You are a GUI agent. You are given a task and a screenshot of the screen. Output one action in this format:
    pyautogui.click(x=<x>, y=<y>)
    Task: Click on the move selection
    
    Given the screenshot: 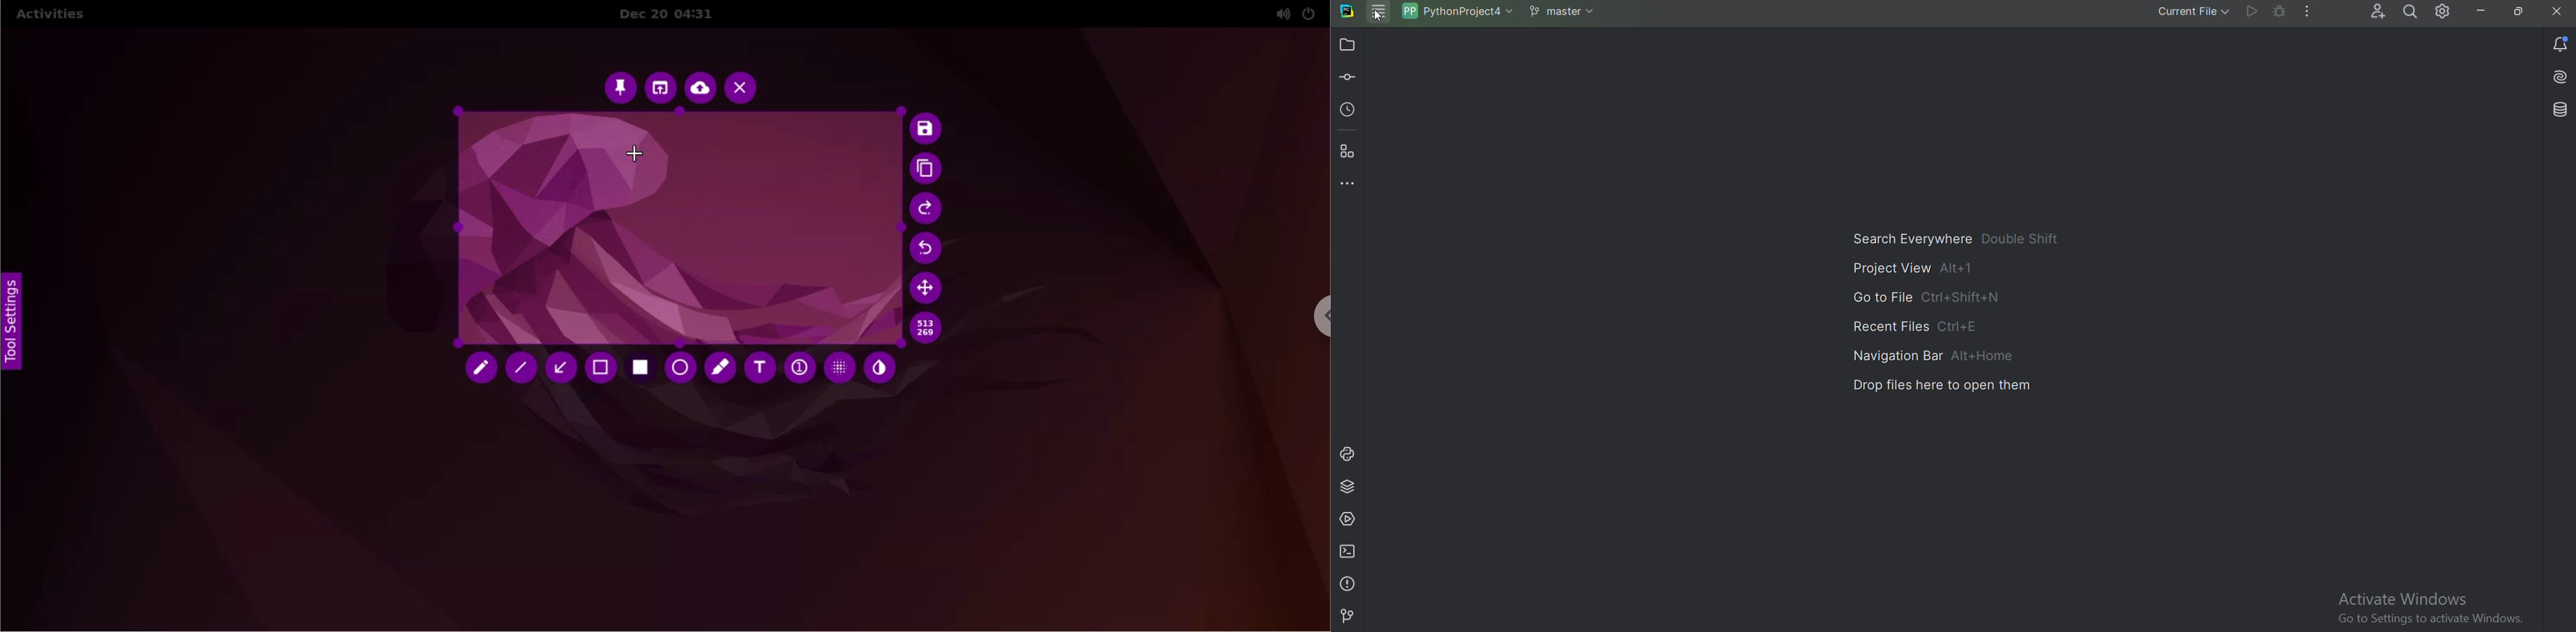 What is the action you would take?
    pyautogui.click(x=927, y=288)
    